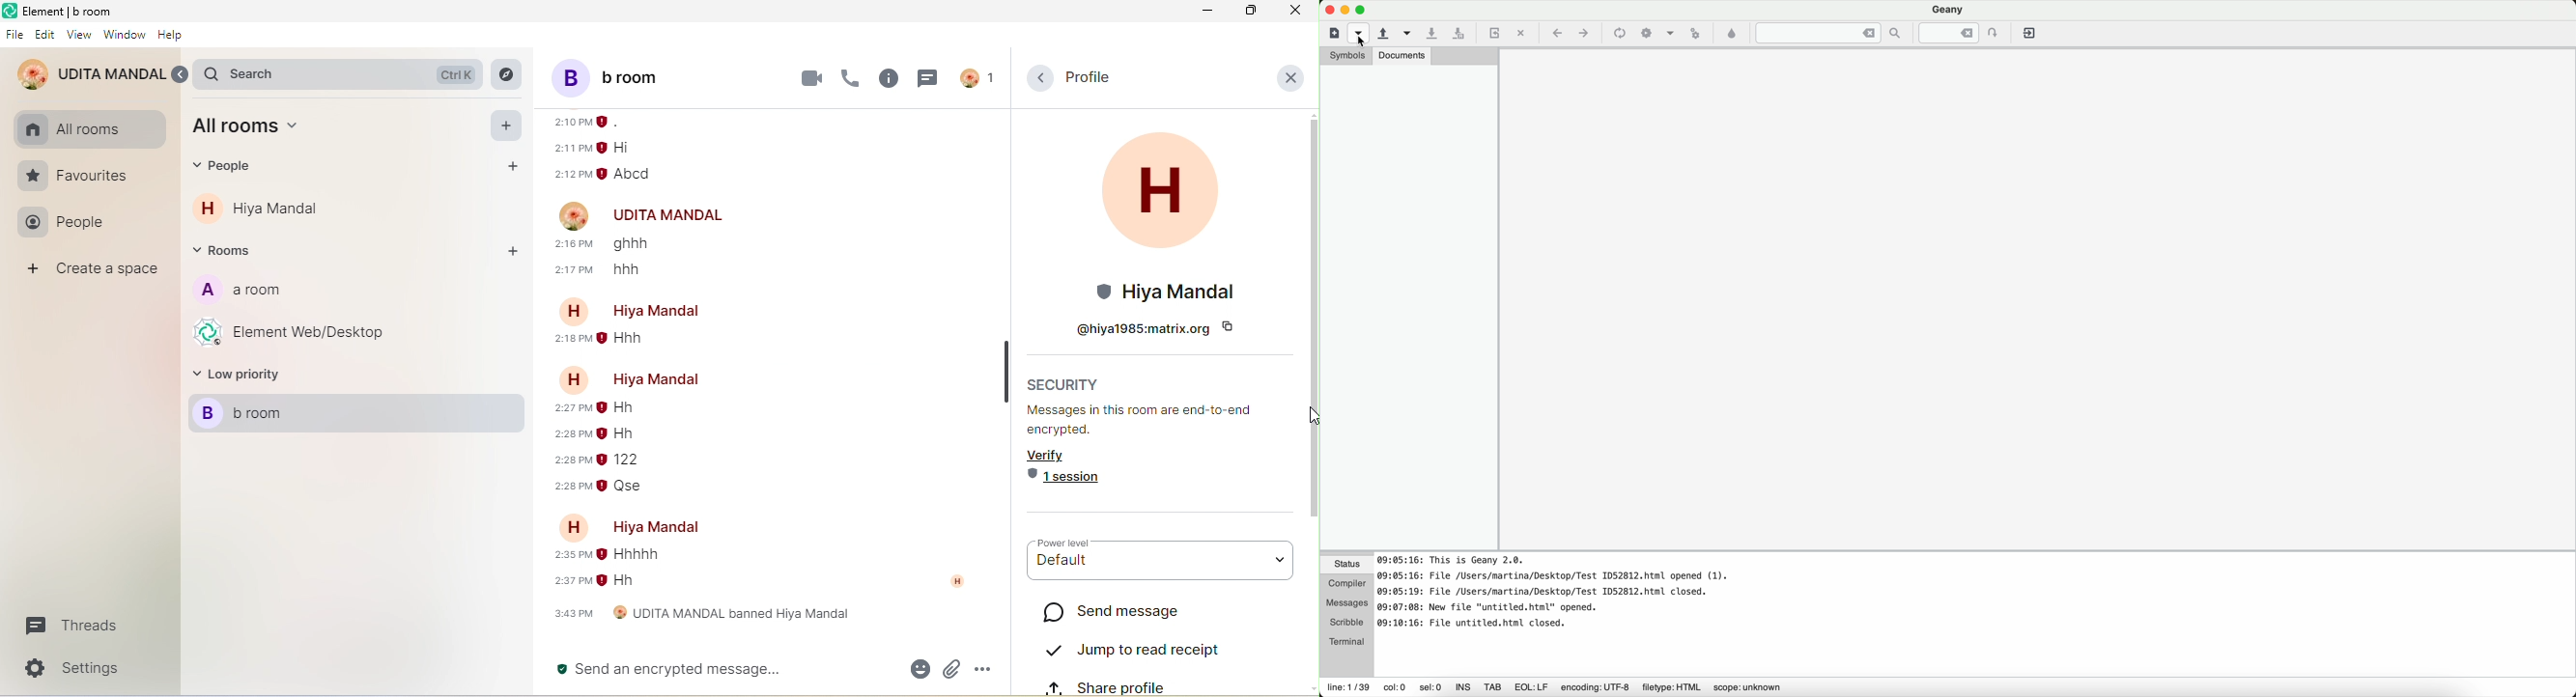 The image size is (2576, 700). Describe the element at coordinates (10, 12) in the screenshot. I see `element logo` at that location.